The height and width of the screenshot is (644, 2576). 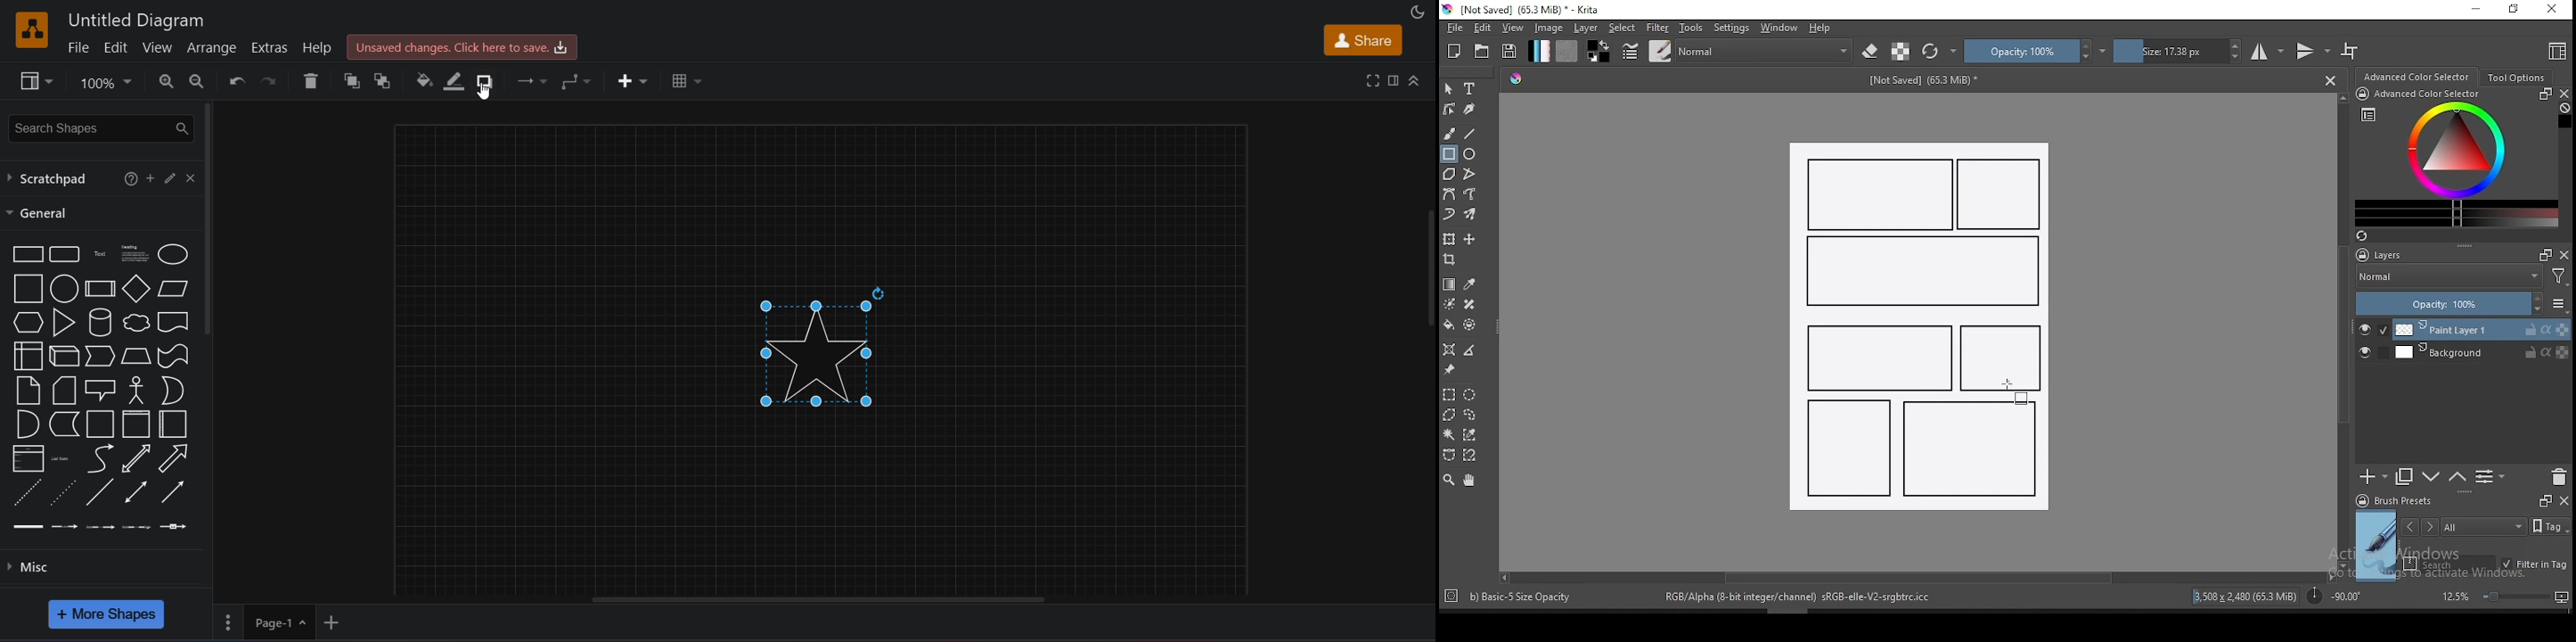 What do you see at coordinates (1470, 351) in the screenshot?
I see `measure distance between two points` at bounding box center [1470, 351].